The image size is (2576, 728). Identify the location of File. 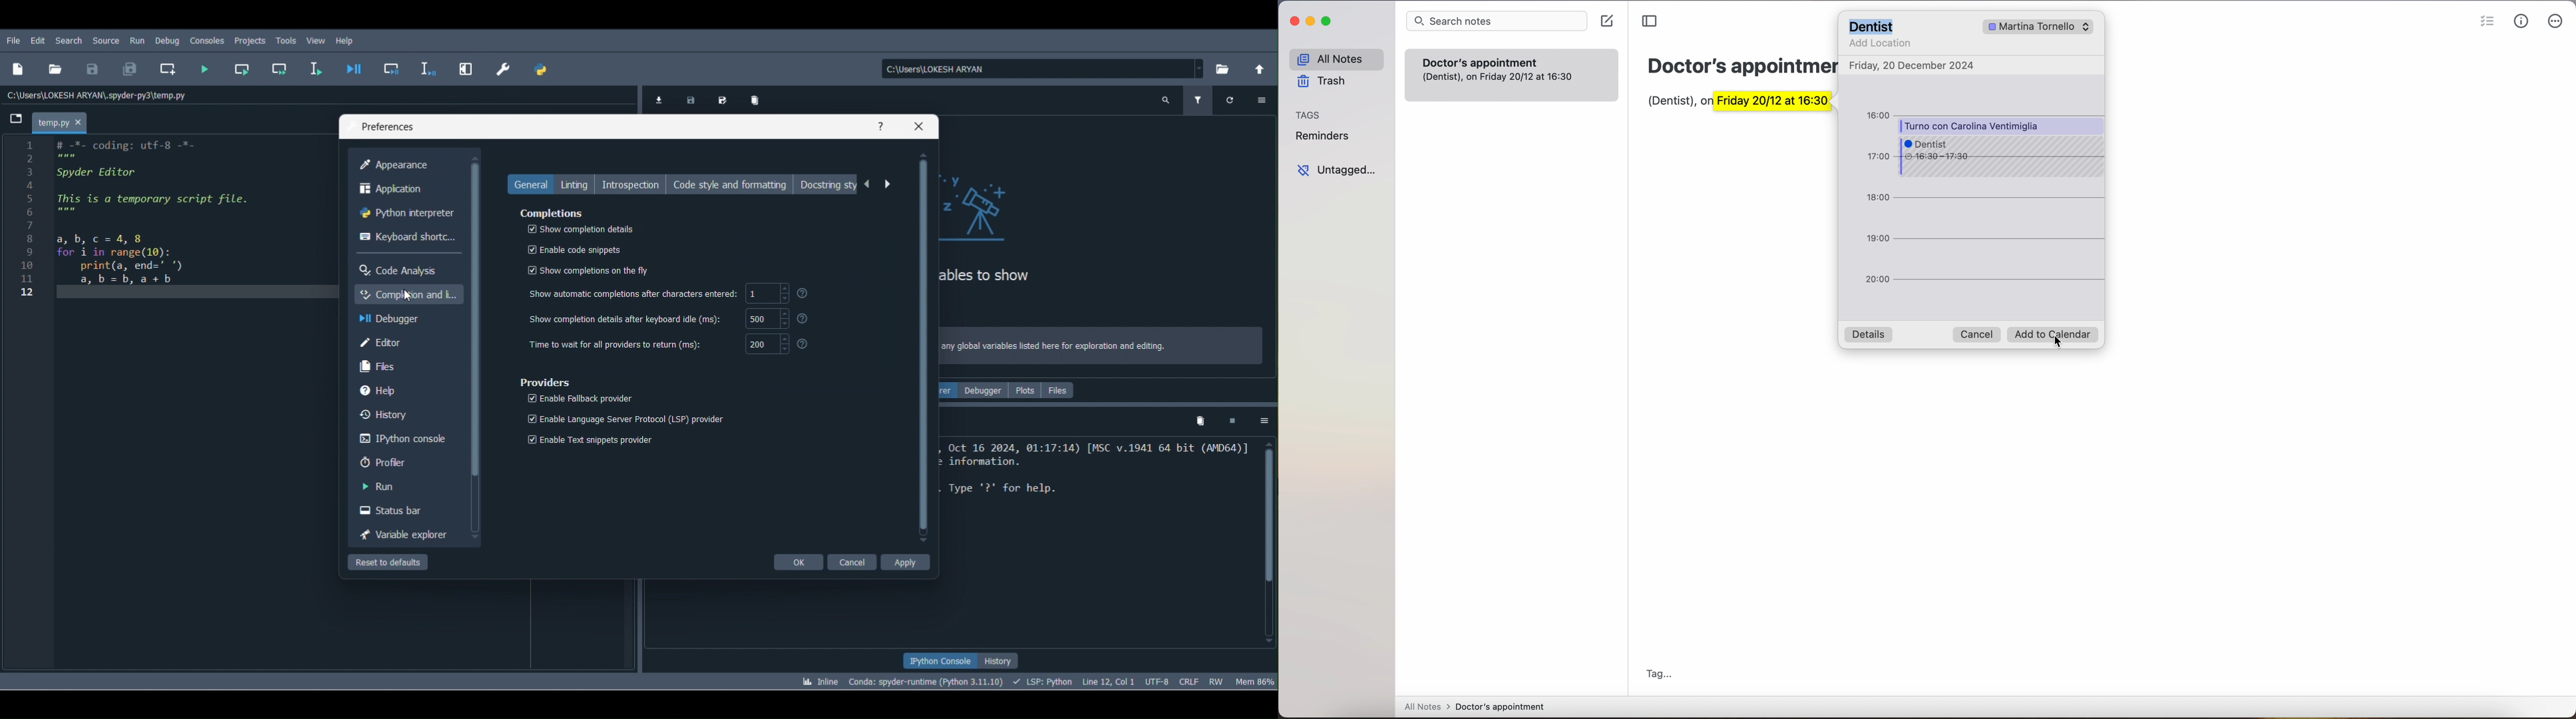
(15, 41).